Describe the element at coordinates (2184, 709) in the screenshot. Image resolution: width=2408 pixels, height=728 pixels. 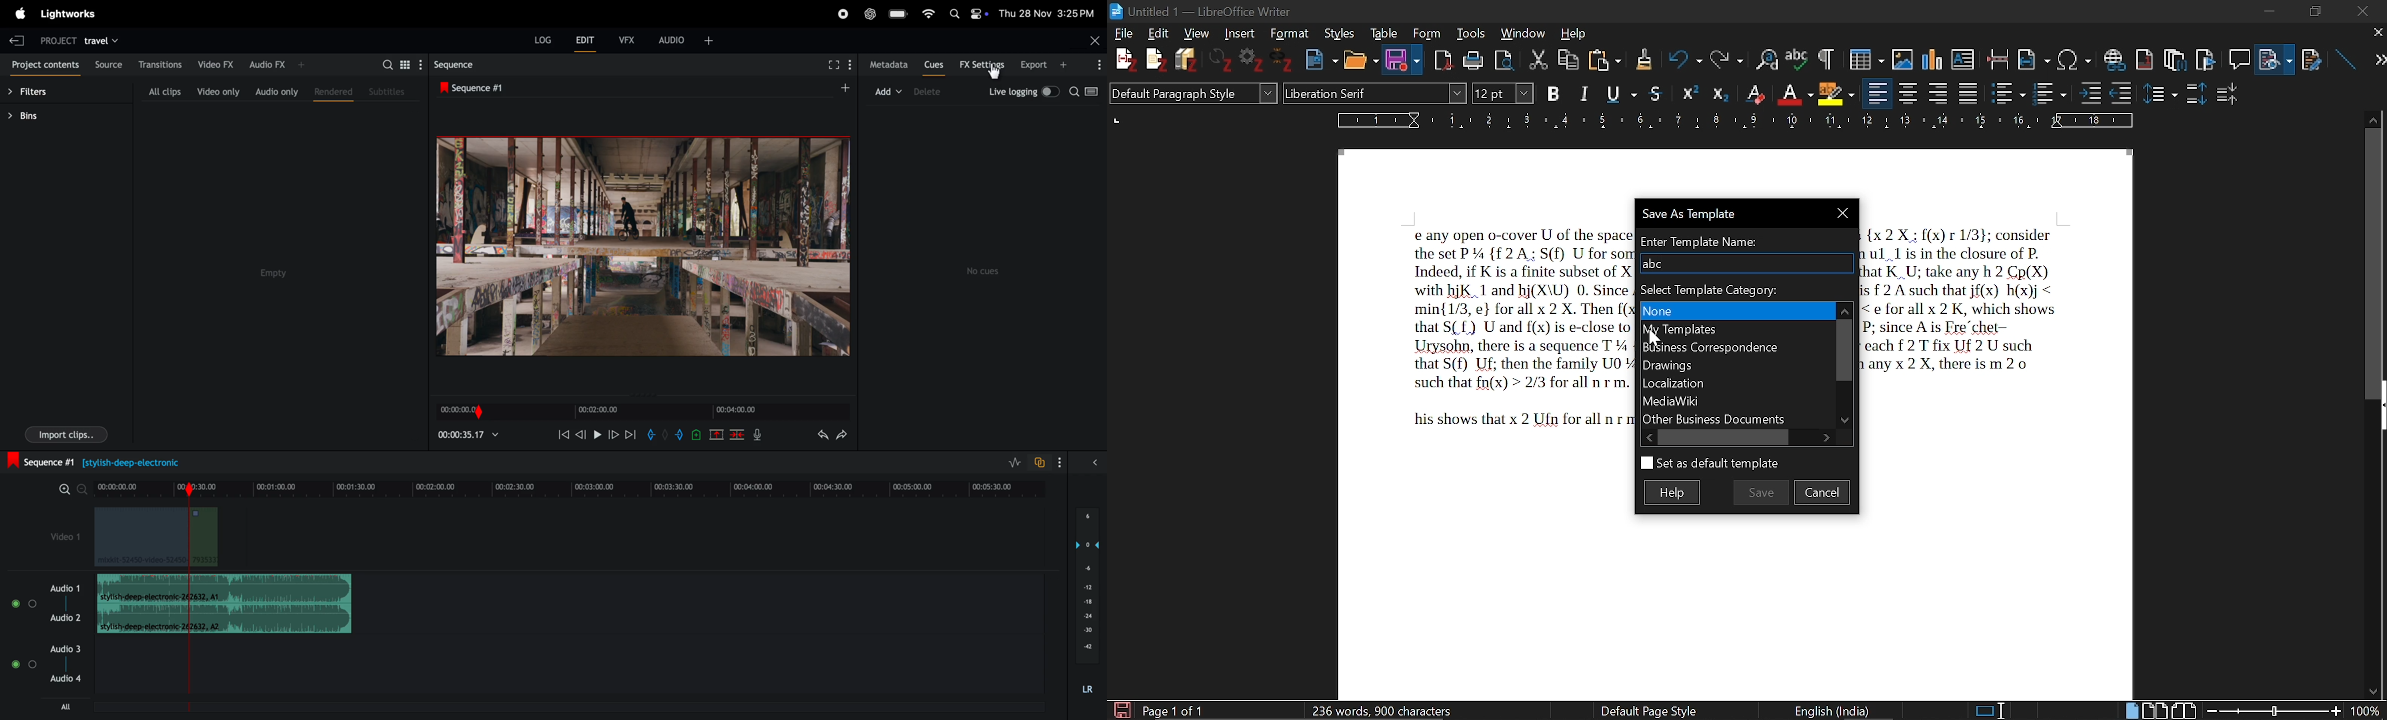
I see `Book view` at that location.